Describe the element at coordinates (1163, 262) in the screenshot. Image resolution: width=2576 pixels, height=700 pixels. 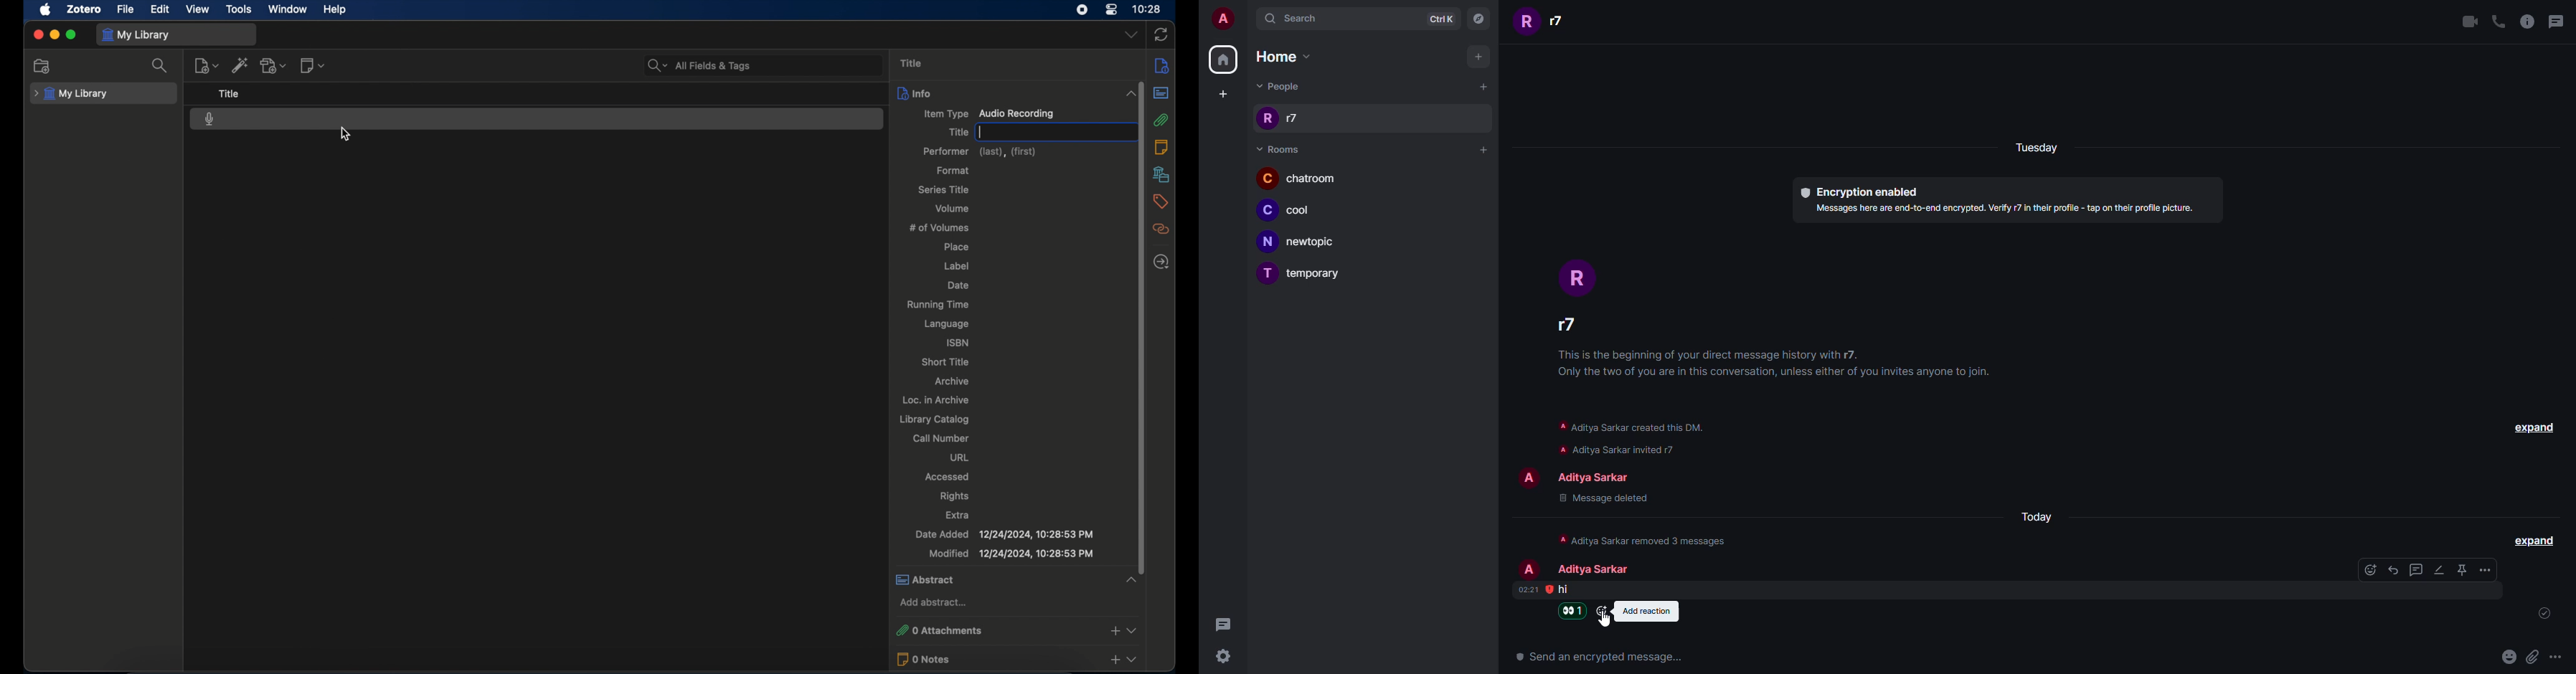
I see `locate` at that location.